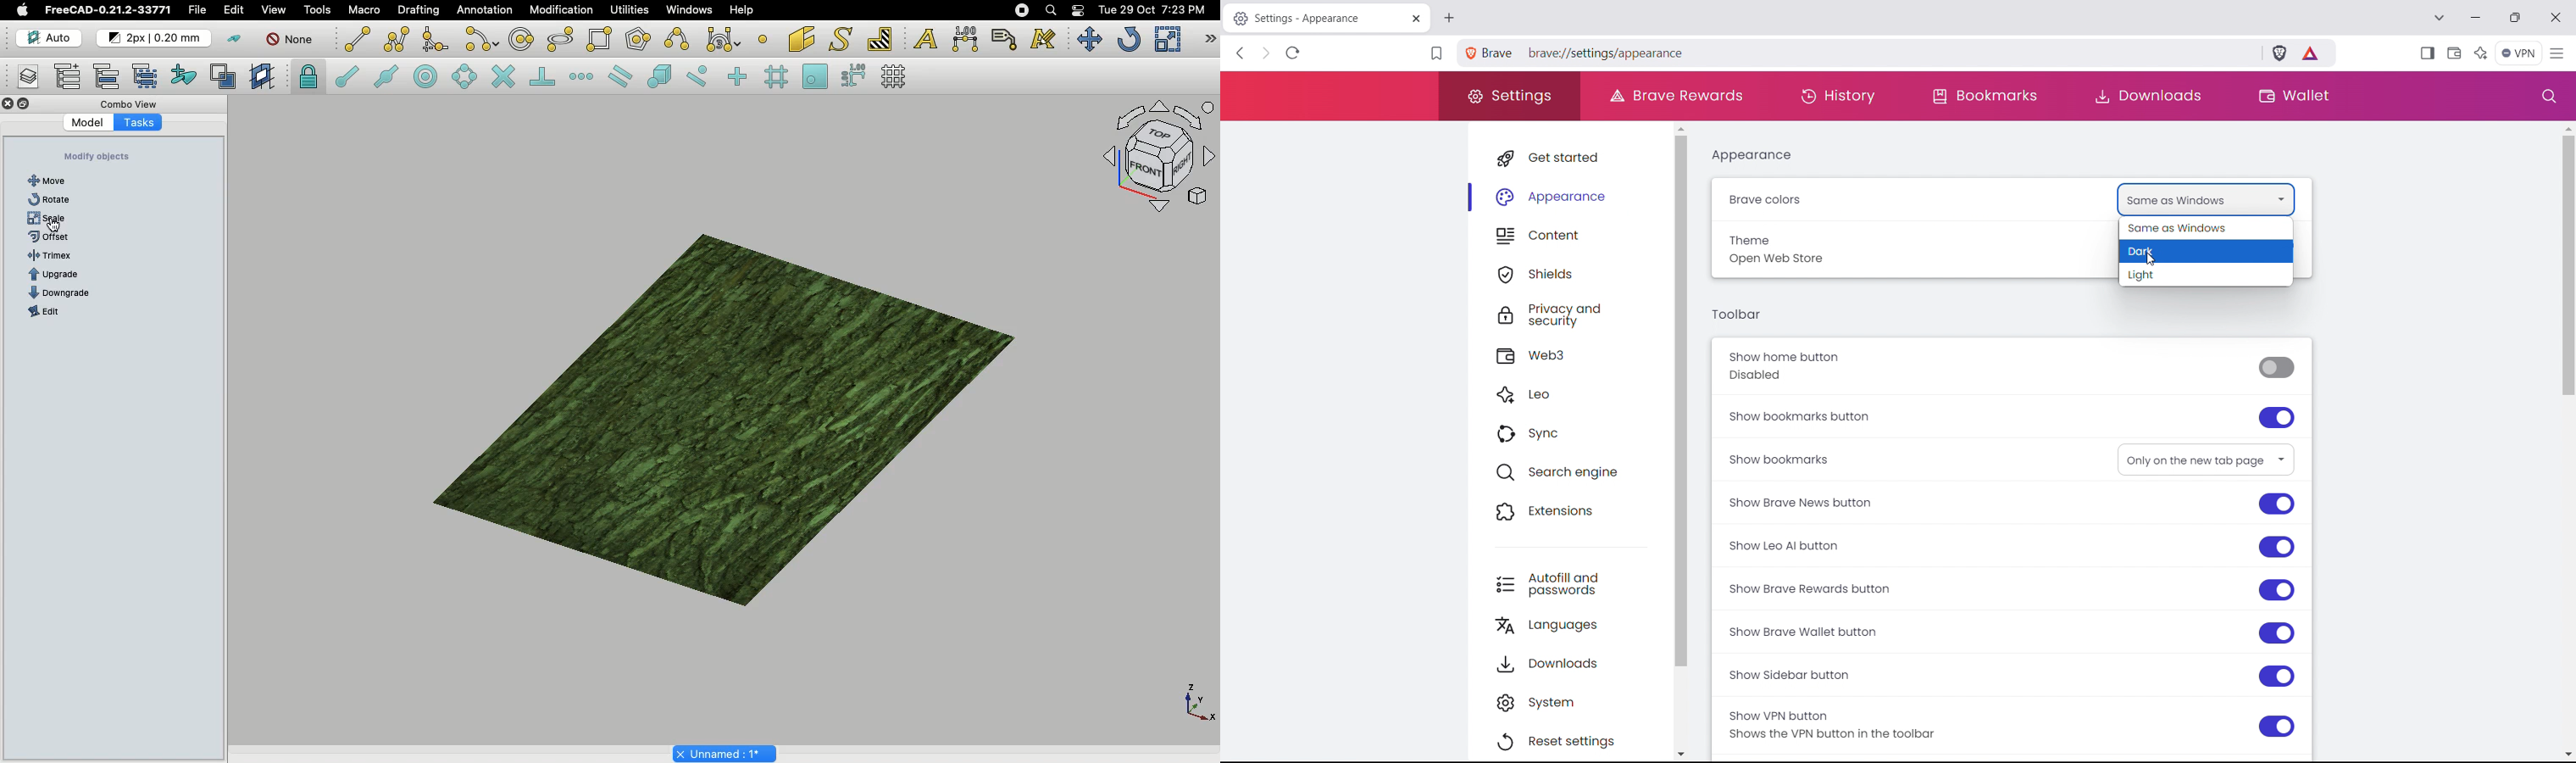 The image size is (2576, 784). I want to click on Drafting, so click(419, 11).